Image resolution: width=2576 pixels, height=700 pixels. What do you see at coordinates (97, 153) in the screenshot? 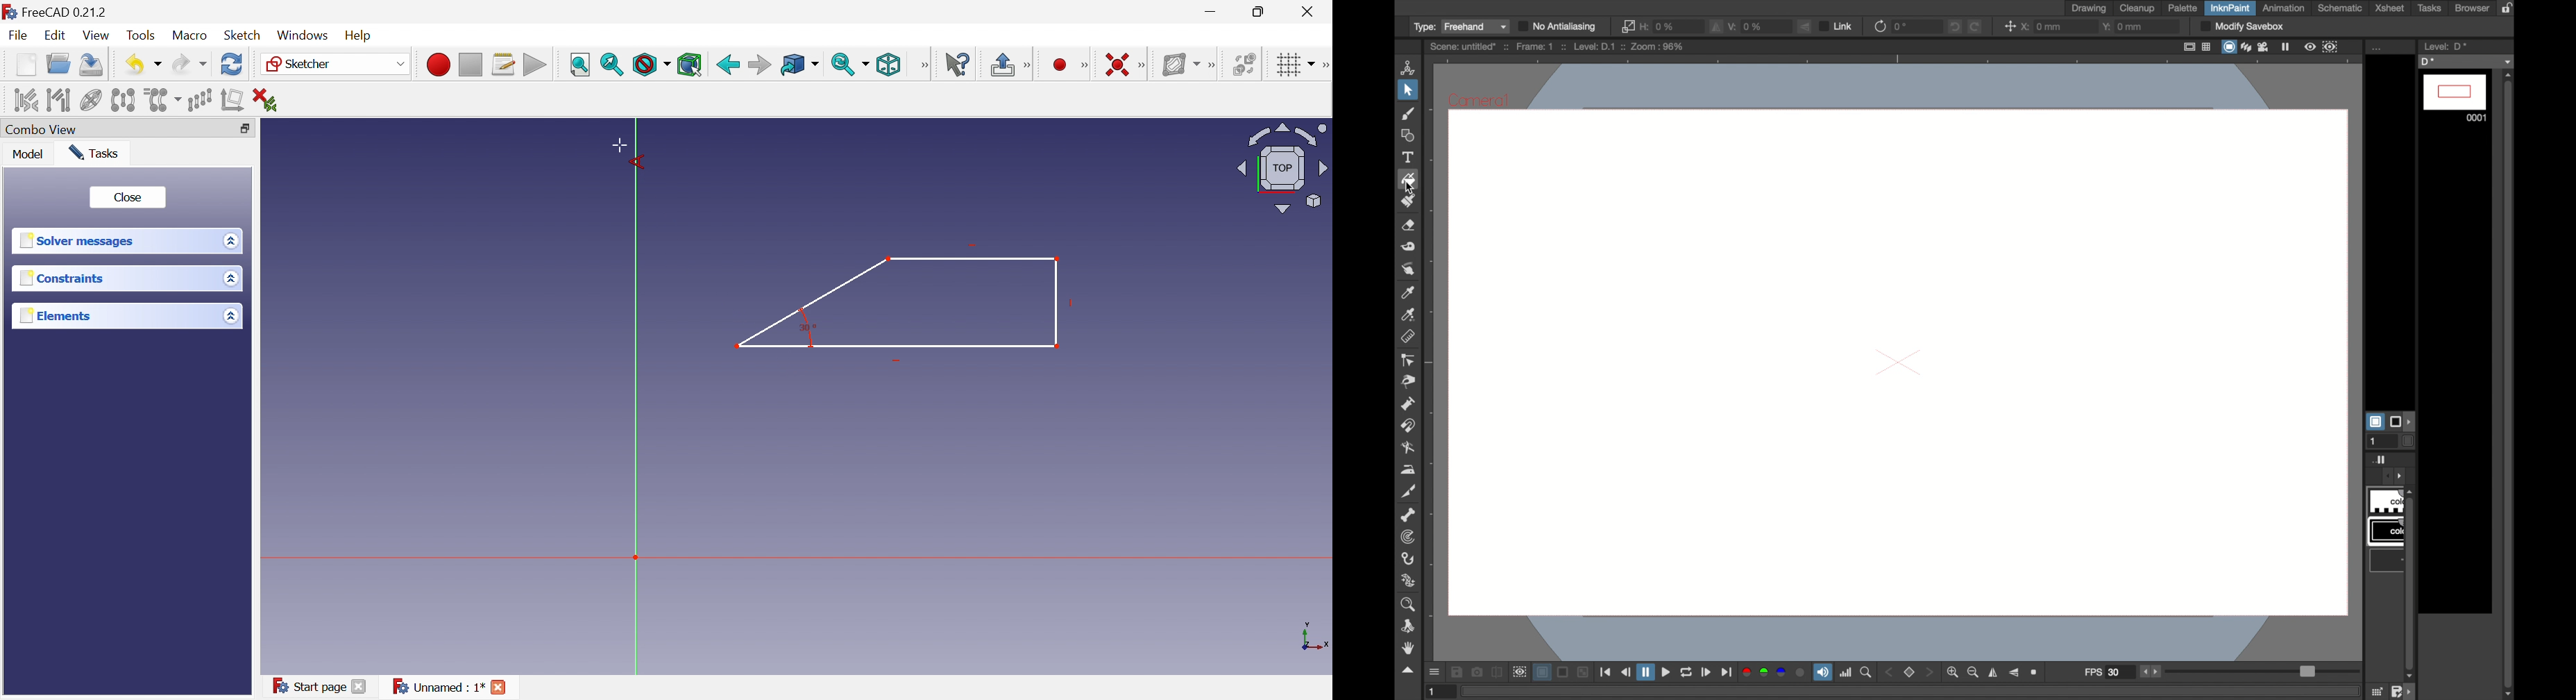
I see `Tasks` at bounding box center [97, 153].